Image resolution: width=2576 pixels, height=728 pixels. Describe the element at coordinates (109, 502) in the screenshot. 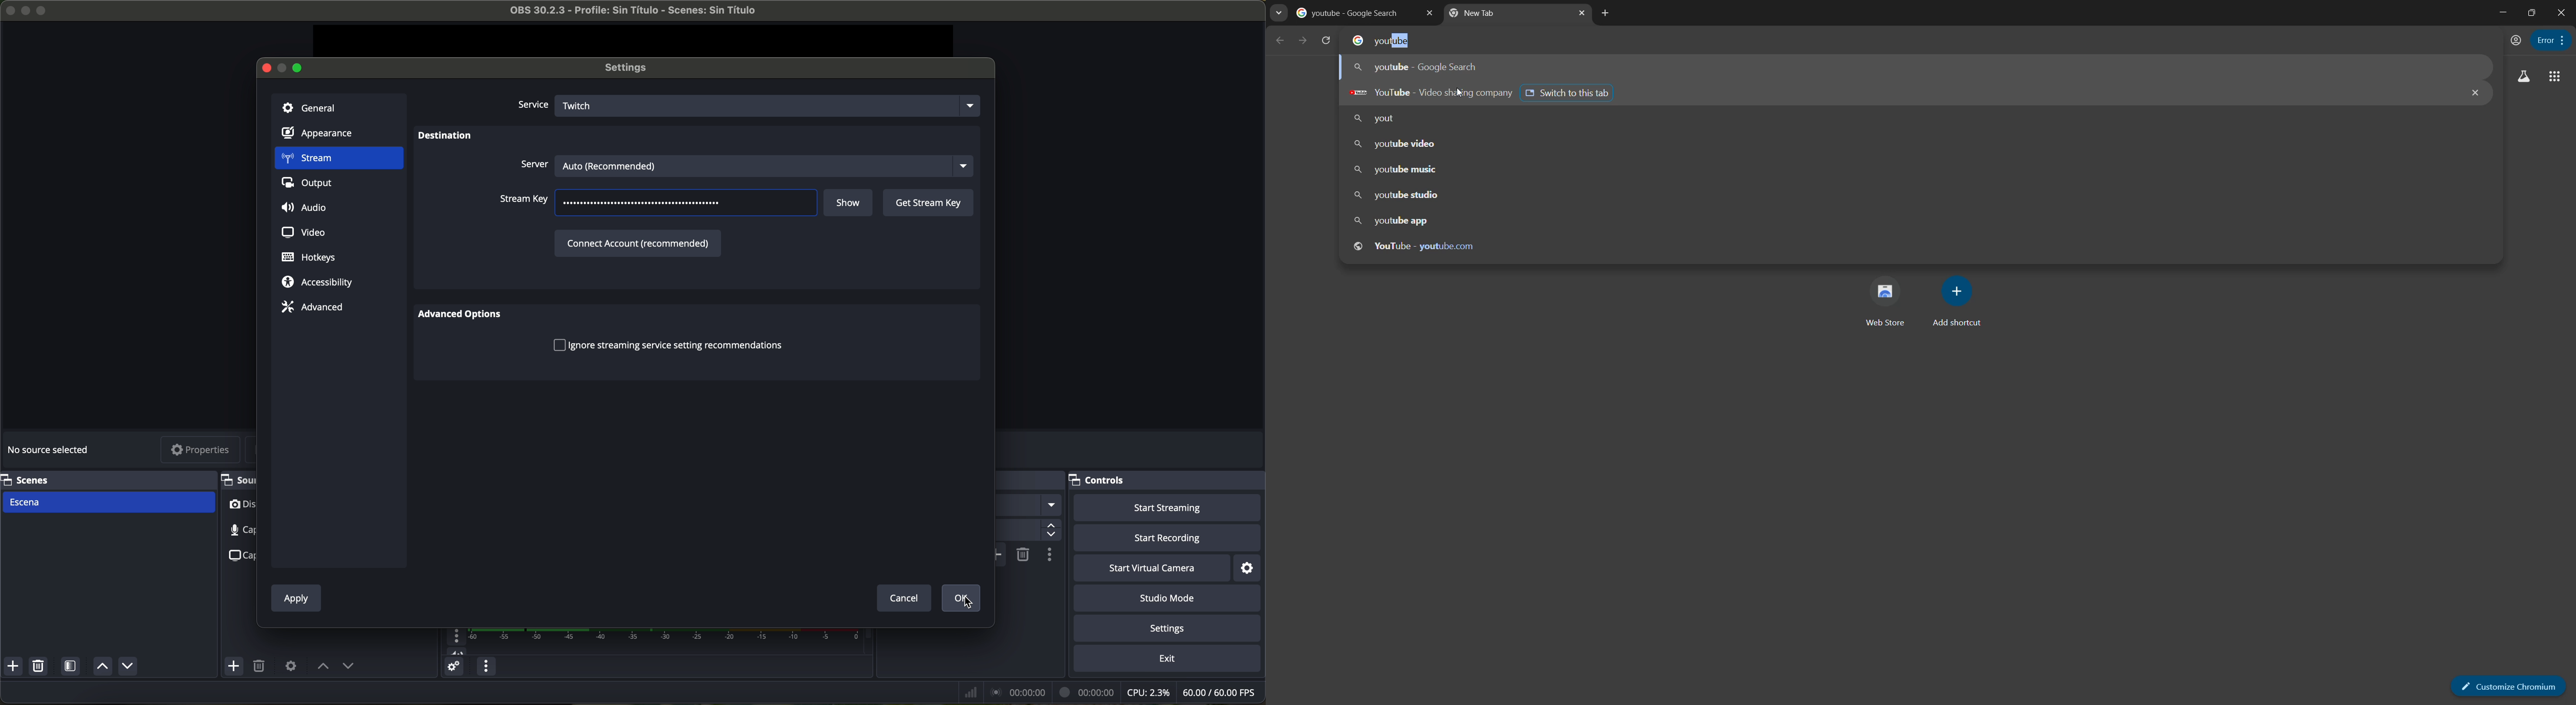

I see `scene` at that location.